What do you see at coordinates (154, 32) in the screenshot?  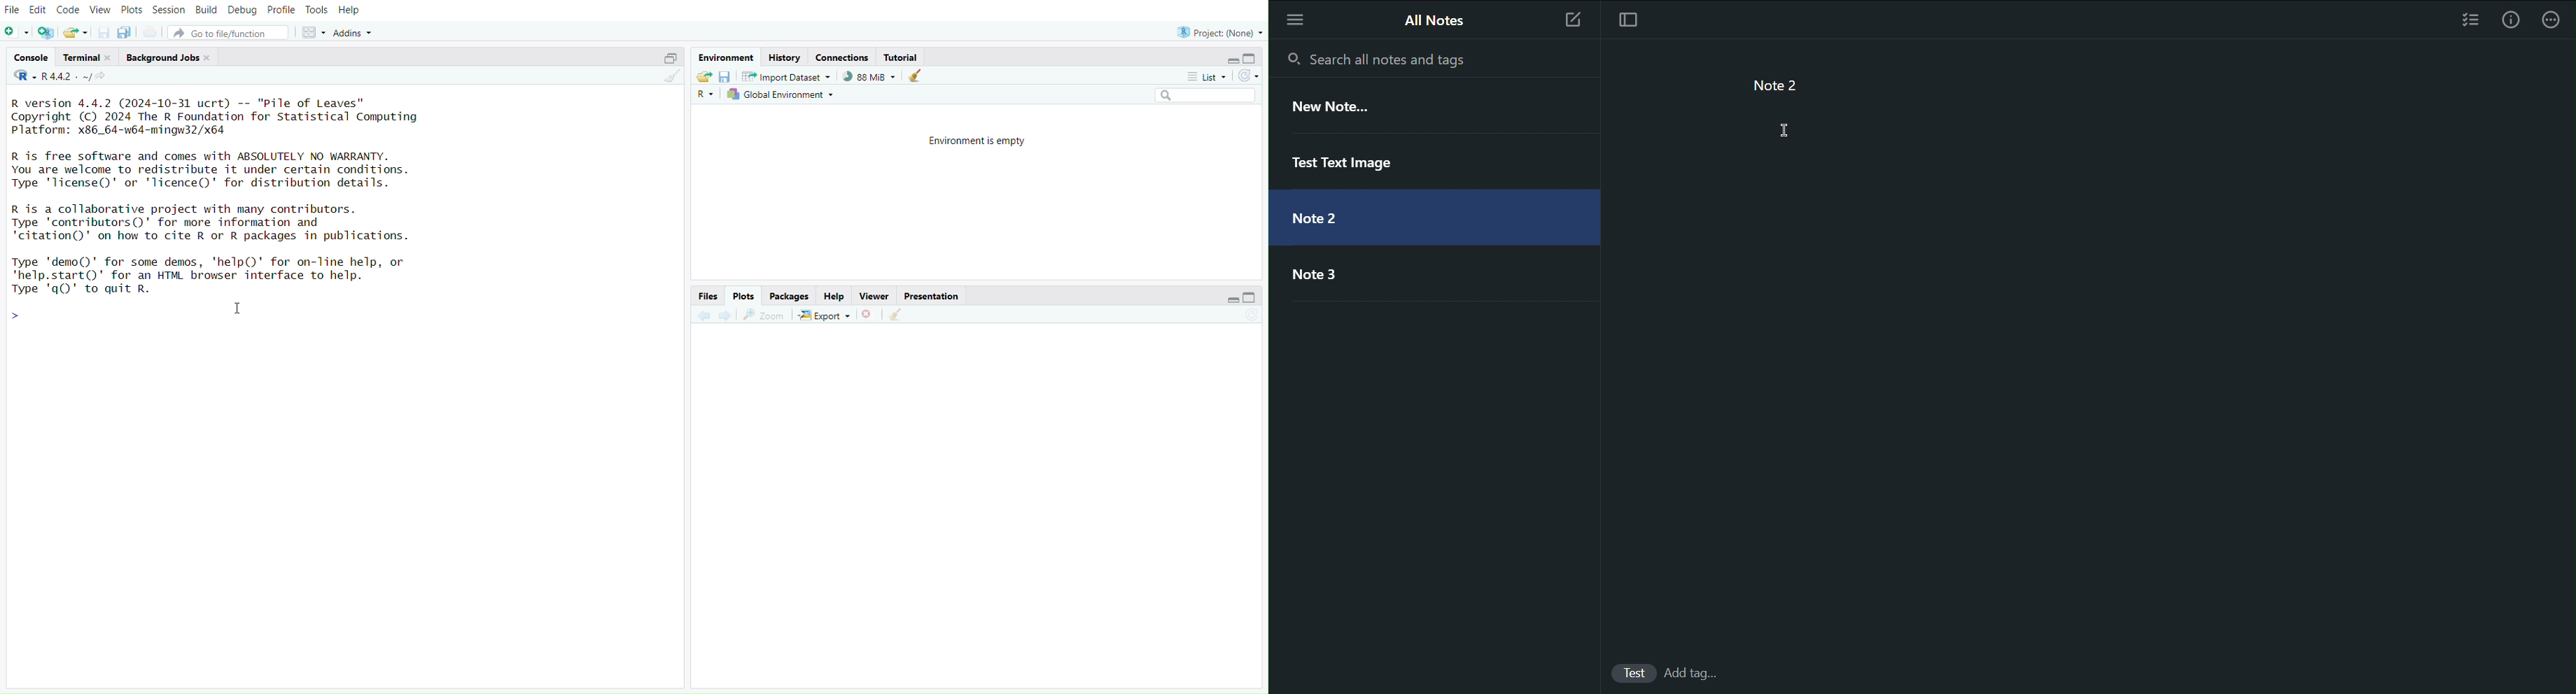 I see `Print the current file` at bounding box center [154, 32].